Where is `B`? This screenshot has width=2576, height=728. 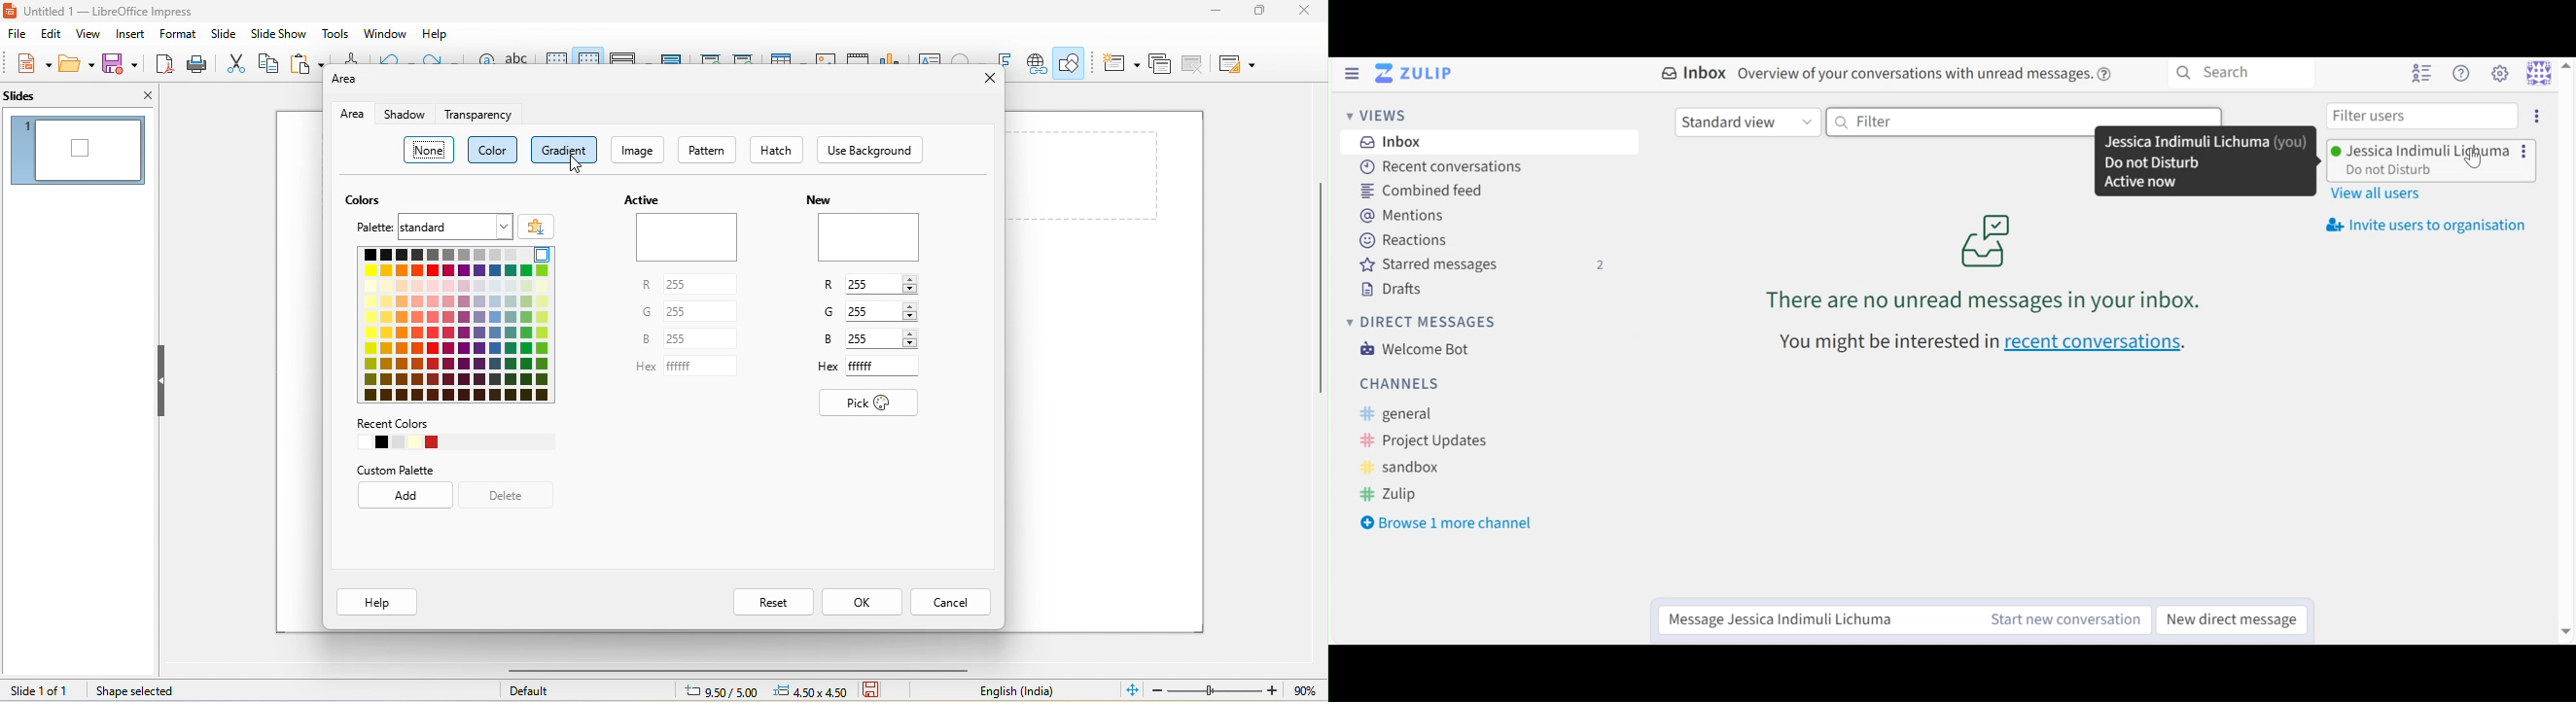 B is located at coordinates (830, 339).